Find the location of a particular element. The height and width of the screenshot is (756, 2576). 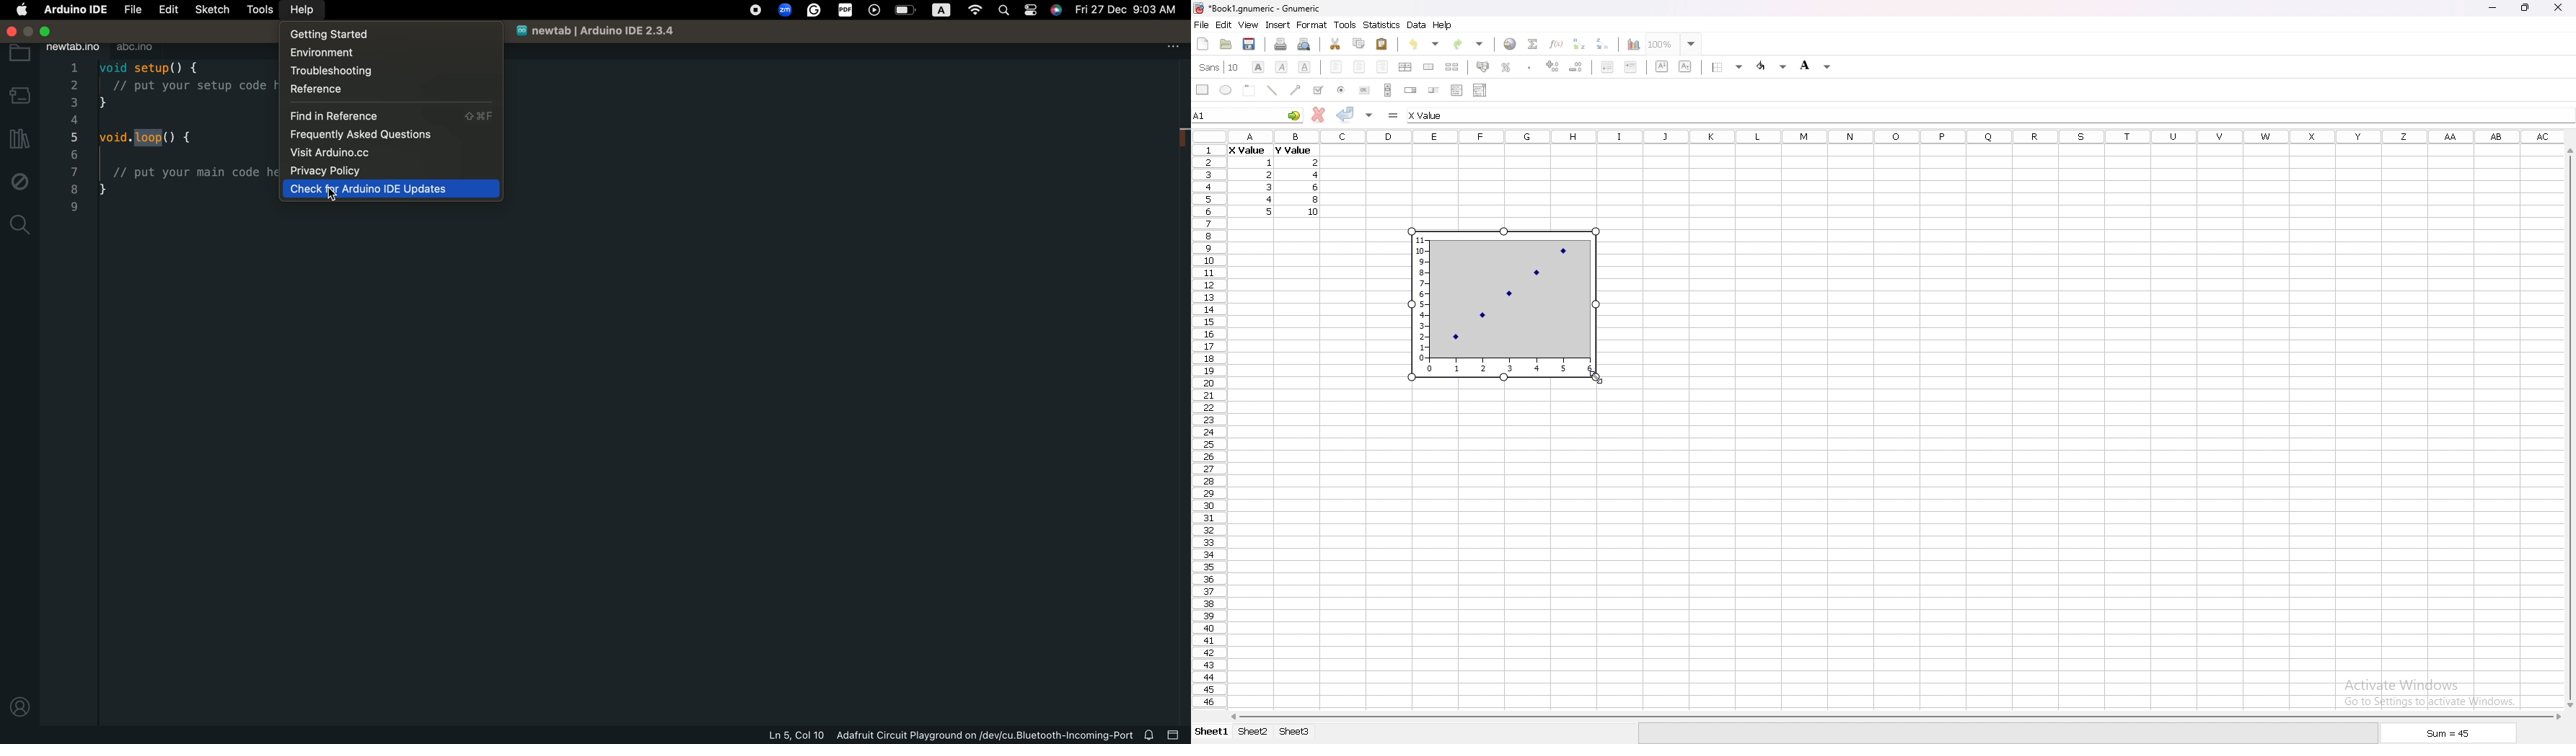

data is located at coordinates (1417, 25).